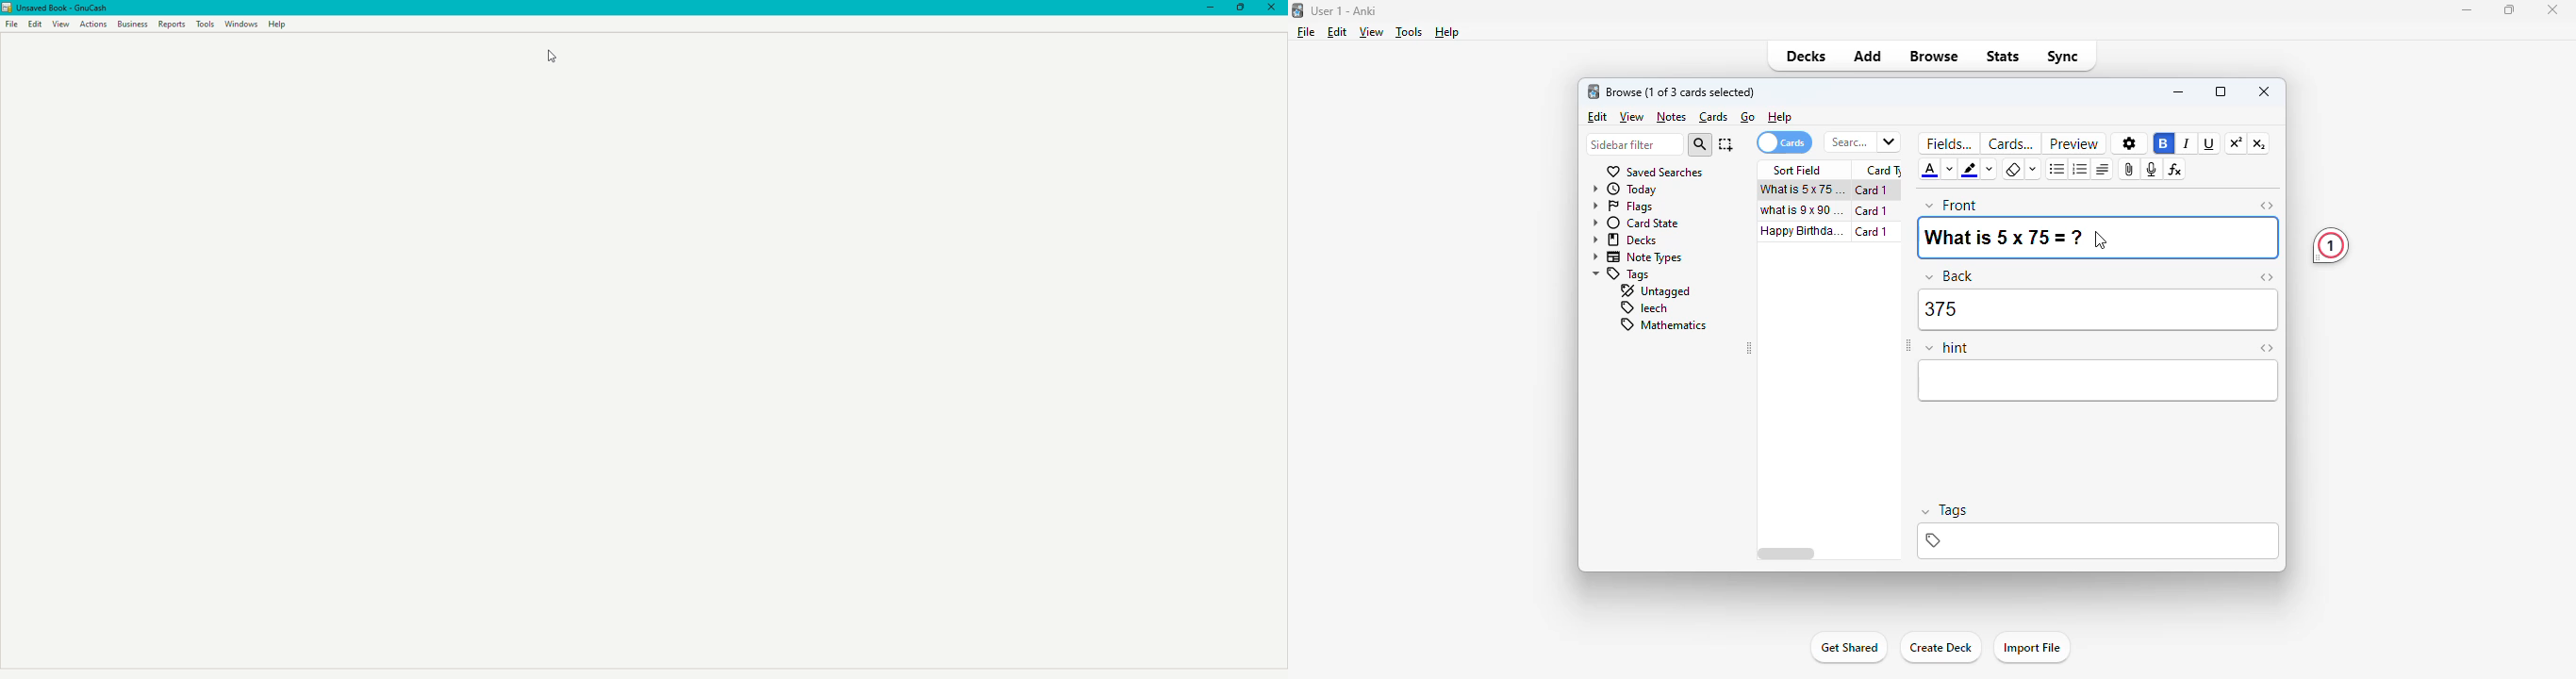 This screenshot has height=700, width=2576. Describe the element at coordinates (1597, 116) in the screenshot. I see `edit` at that location.